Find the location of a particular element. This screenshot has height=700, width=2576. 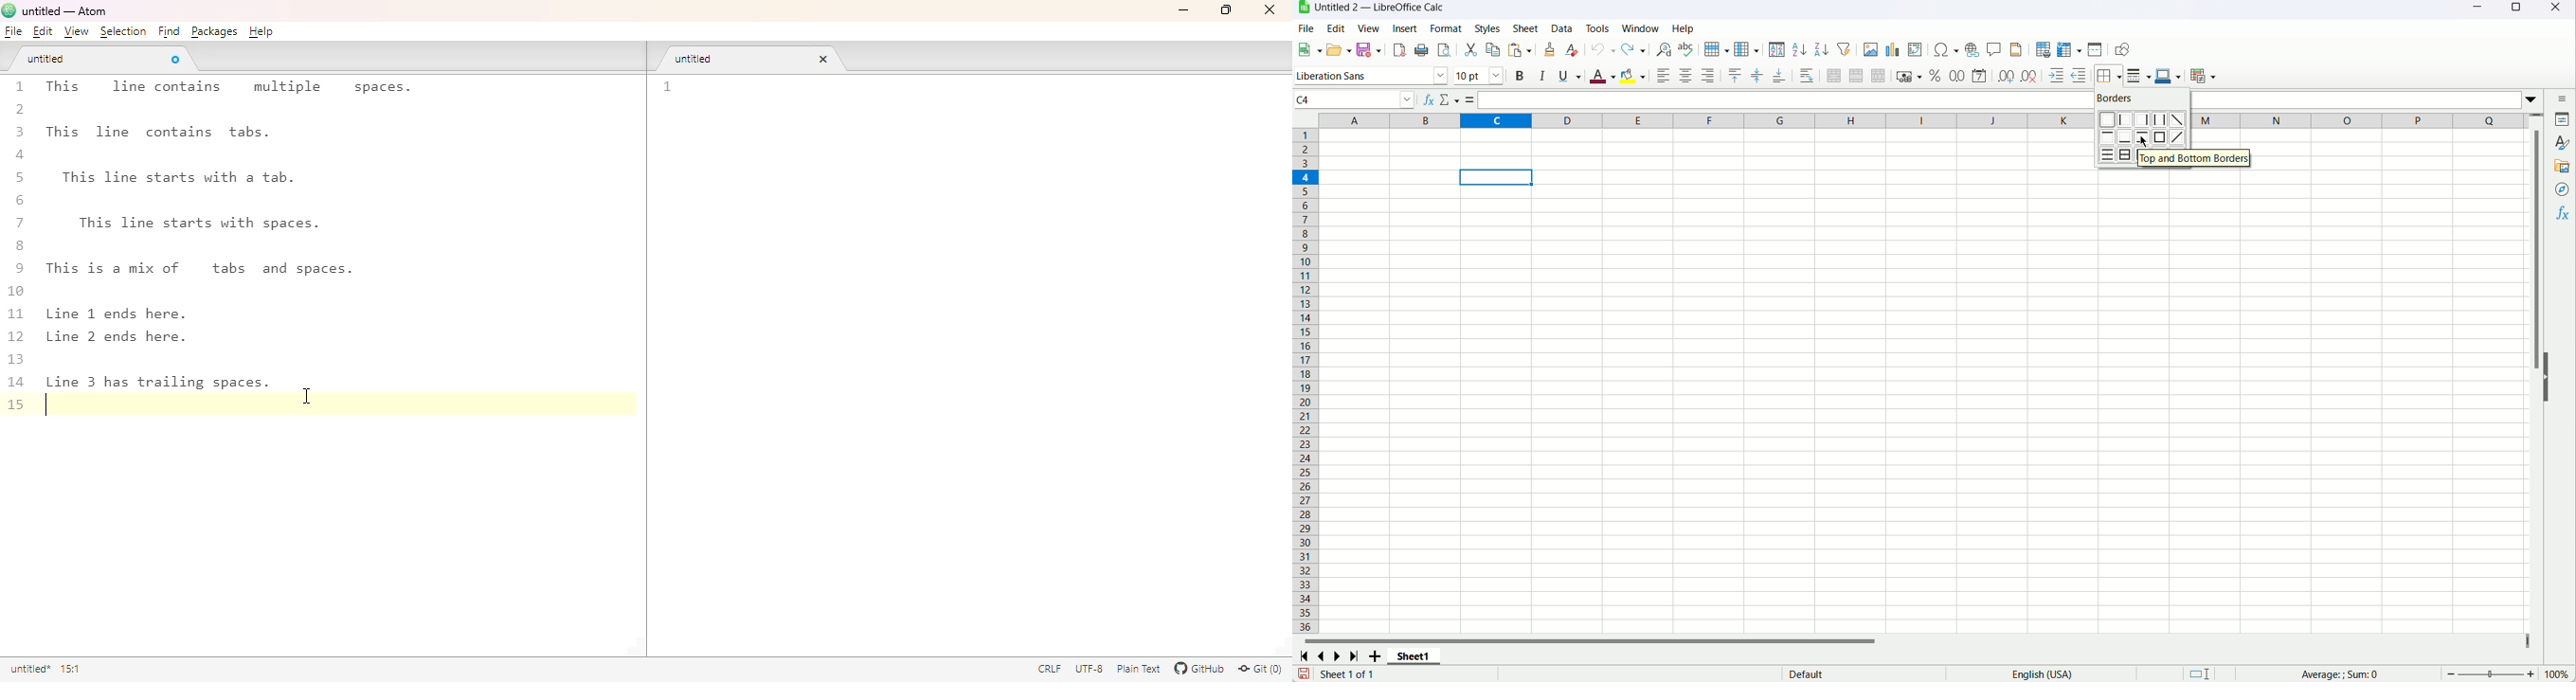

packages is located at coordinates (213, 32).